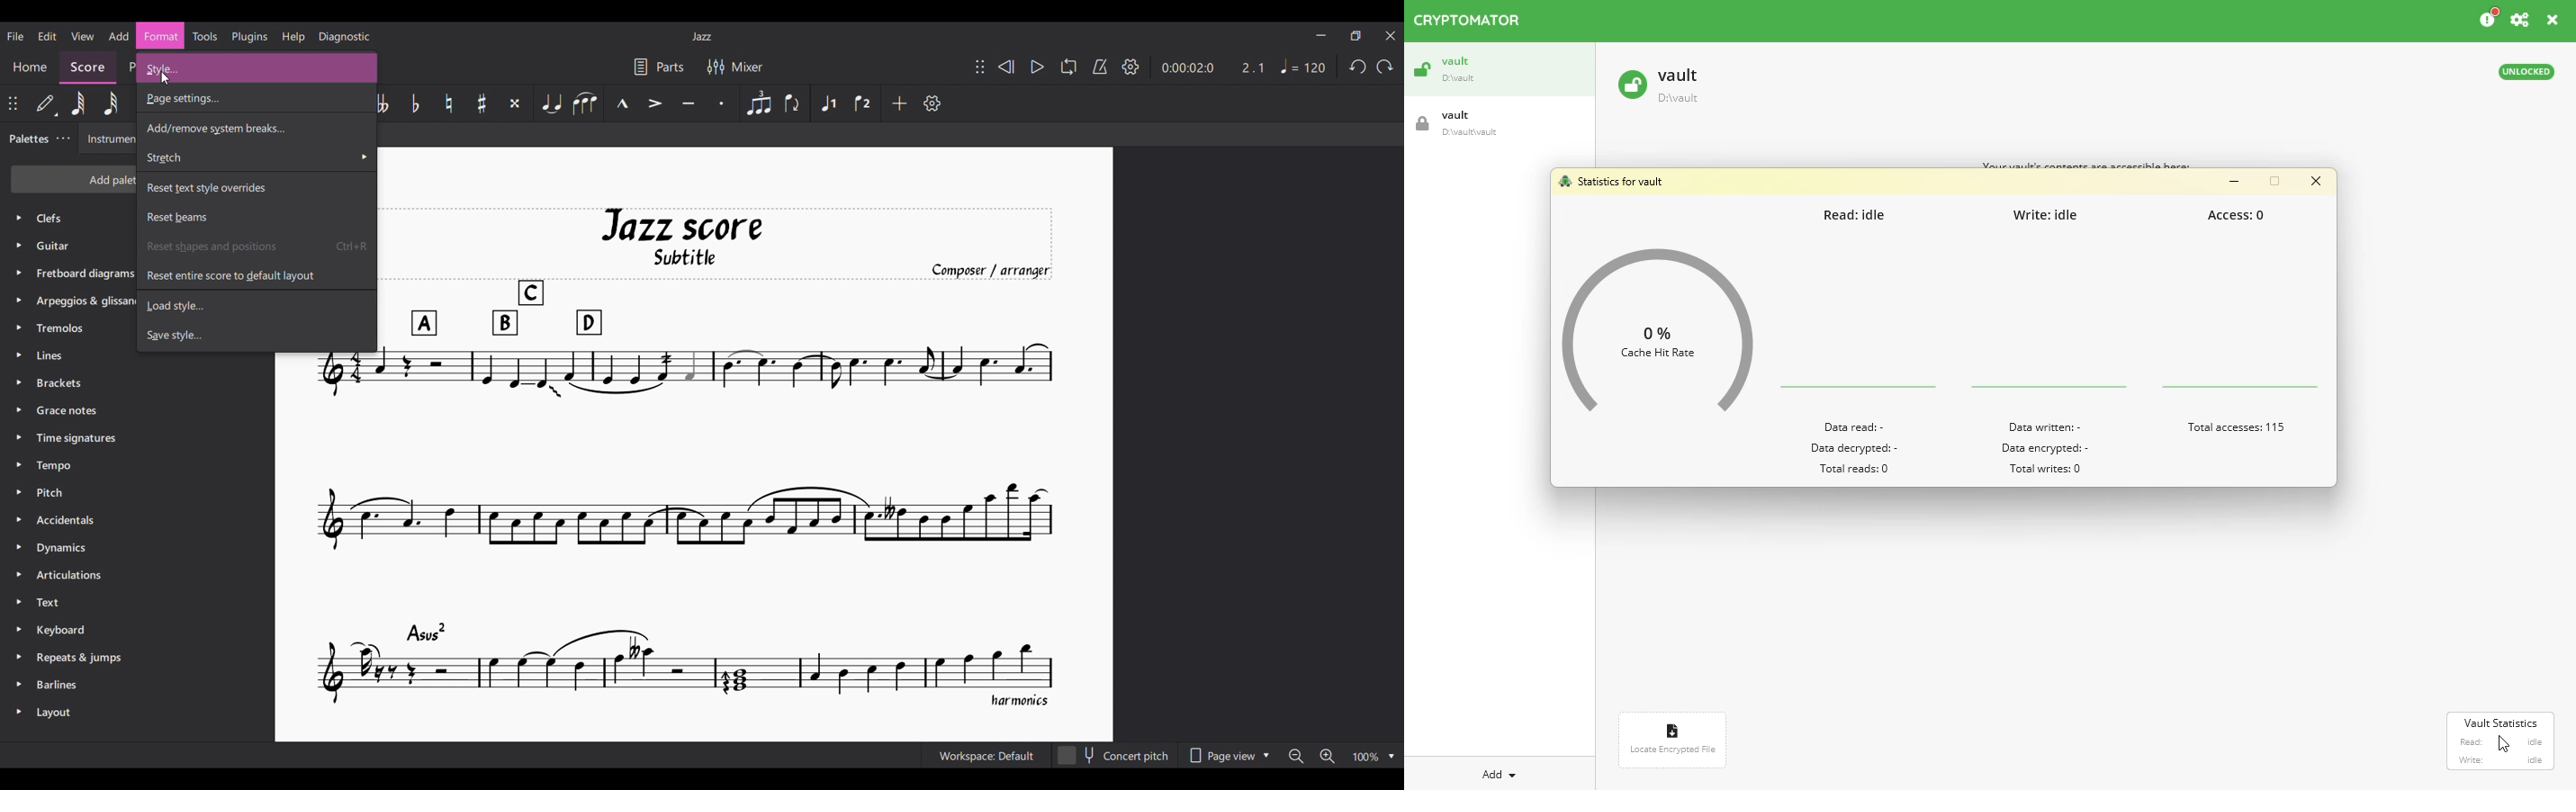 The height and width of the screenshot is (812, 2576). What do you see at coordinates (85, 302) in the screenshot?
I see `Arpeggios` at bounding box center [85, 302].